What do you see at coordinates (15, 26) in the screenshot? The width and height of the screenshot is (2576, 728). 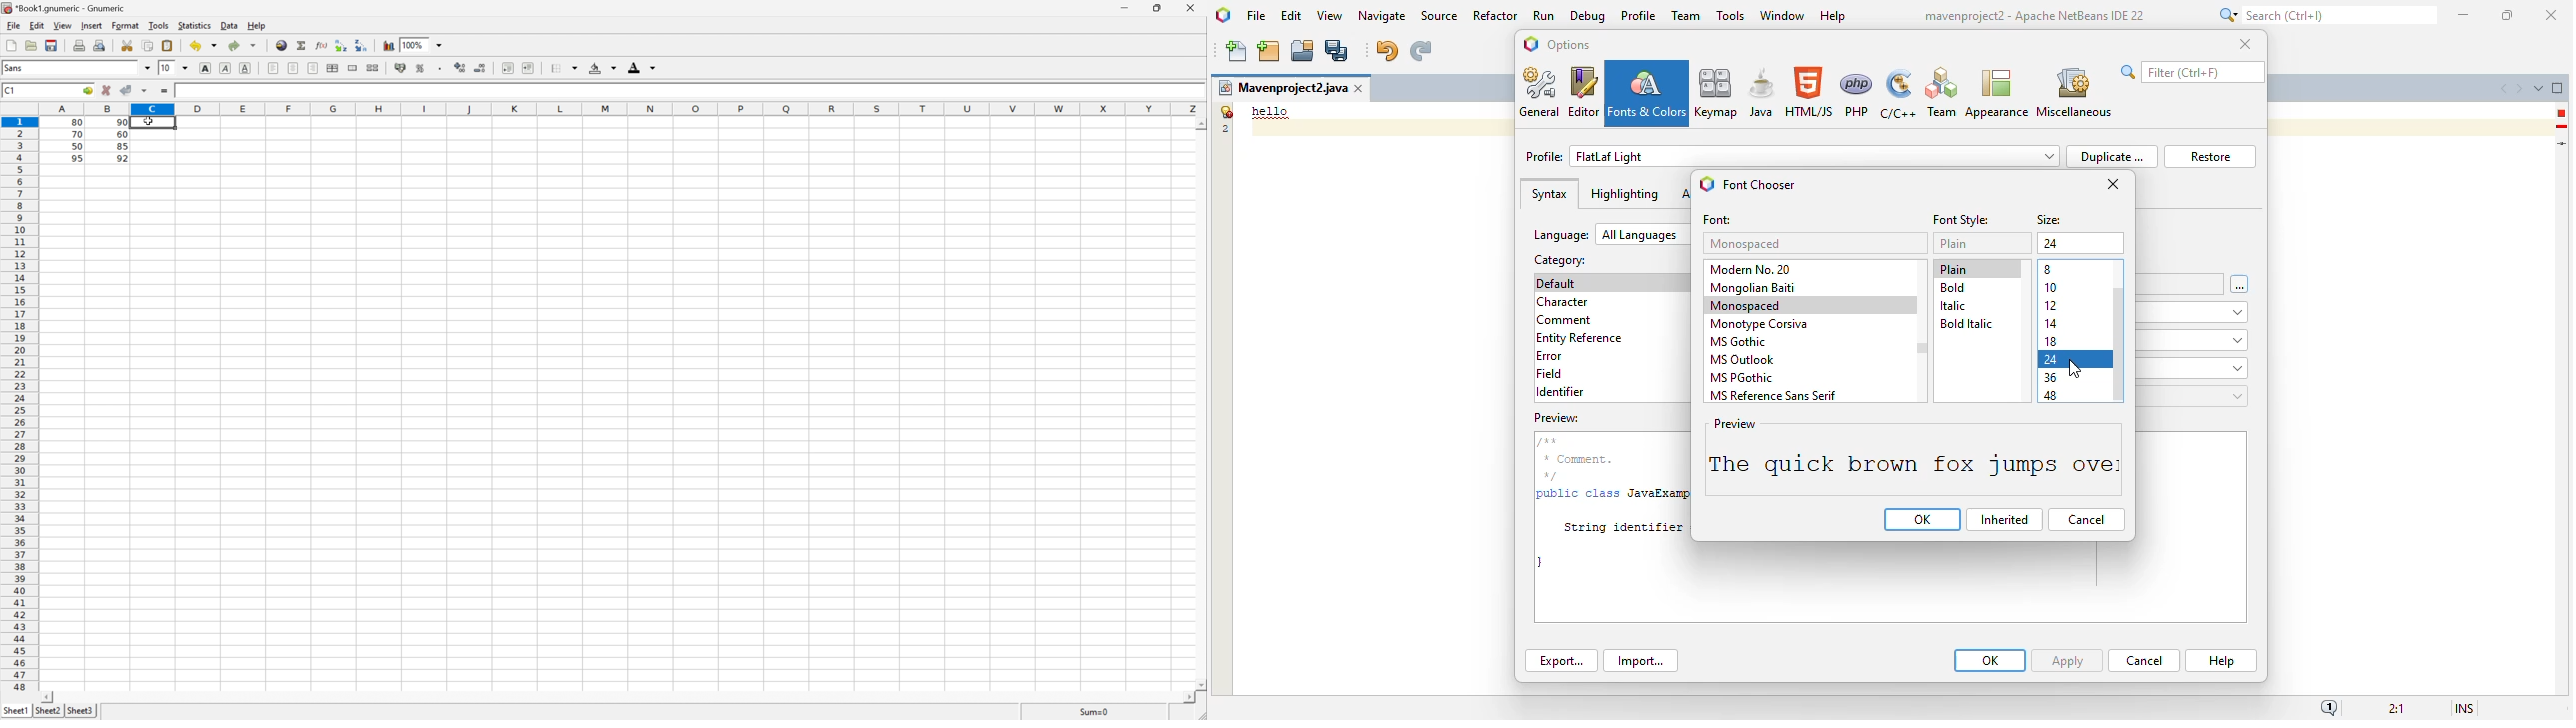 I see `File` at bounding box center [15, 26].